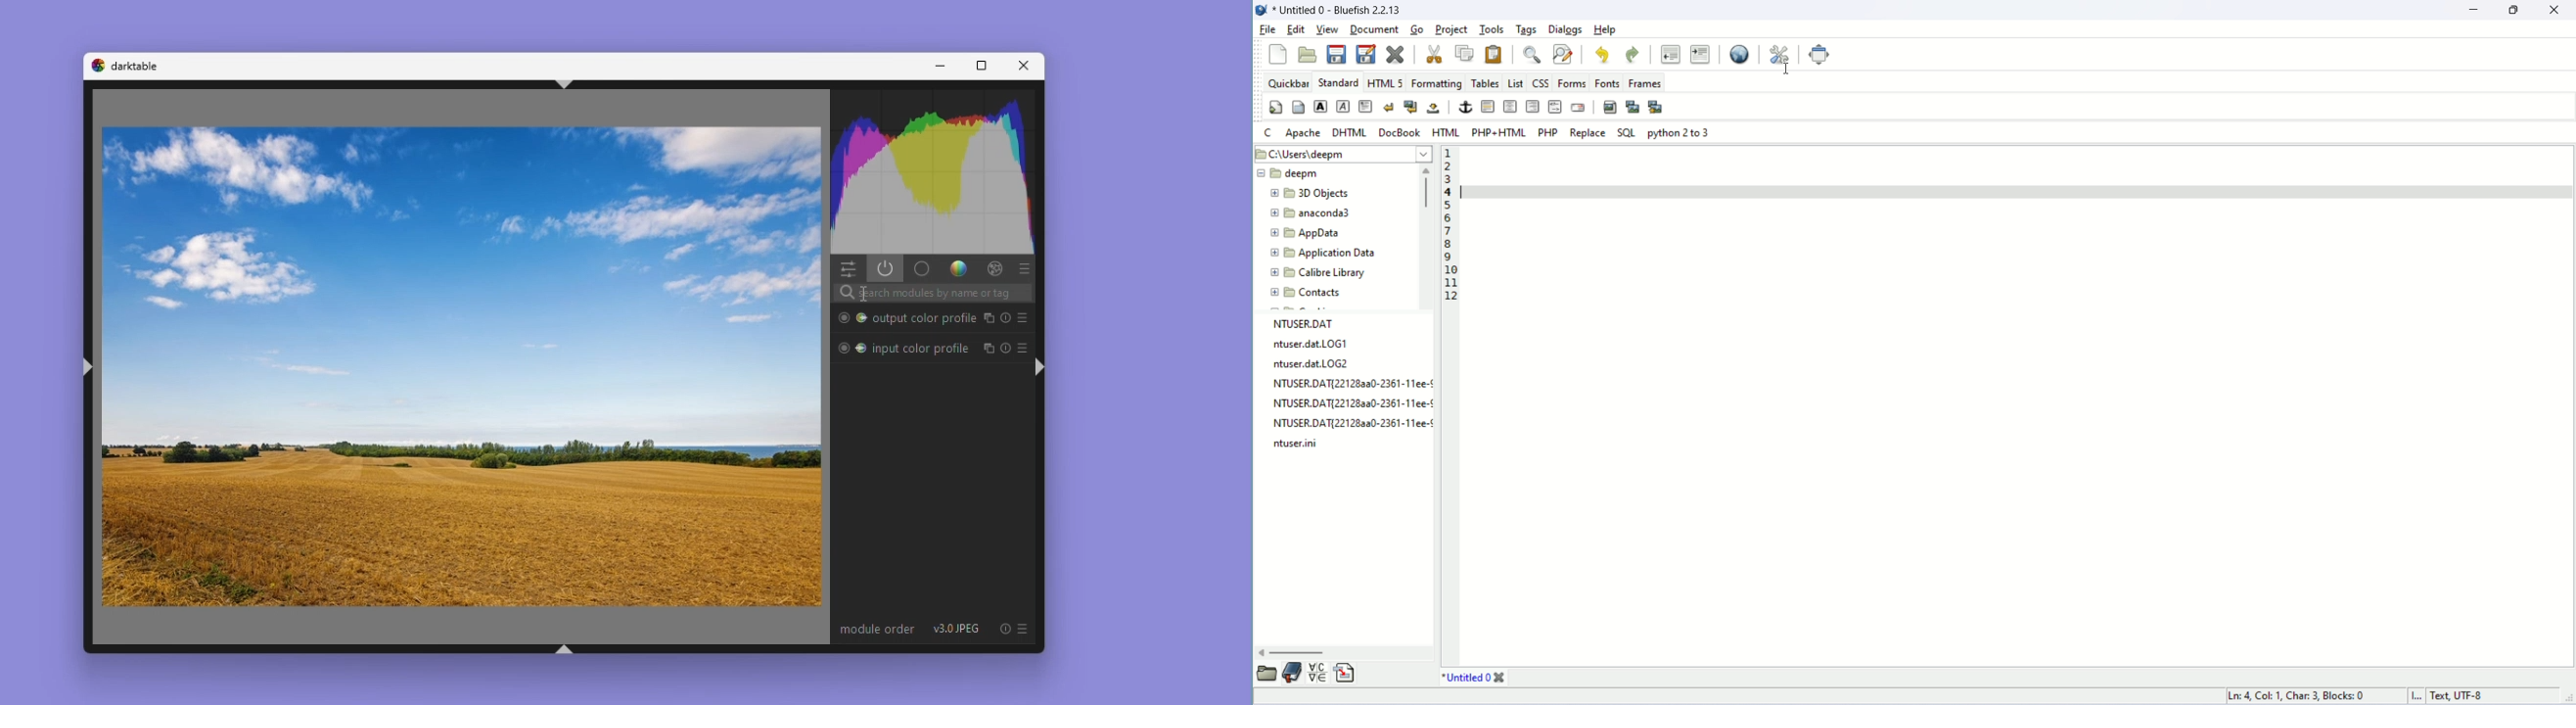  Describe the element at coordinates (956, 268) in the screenshot. I see `gradient ` at that location.